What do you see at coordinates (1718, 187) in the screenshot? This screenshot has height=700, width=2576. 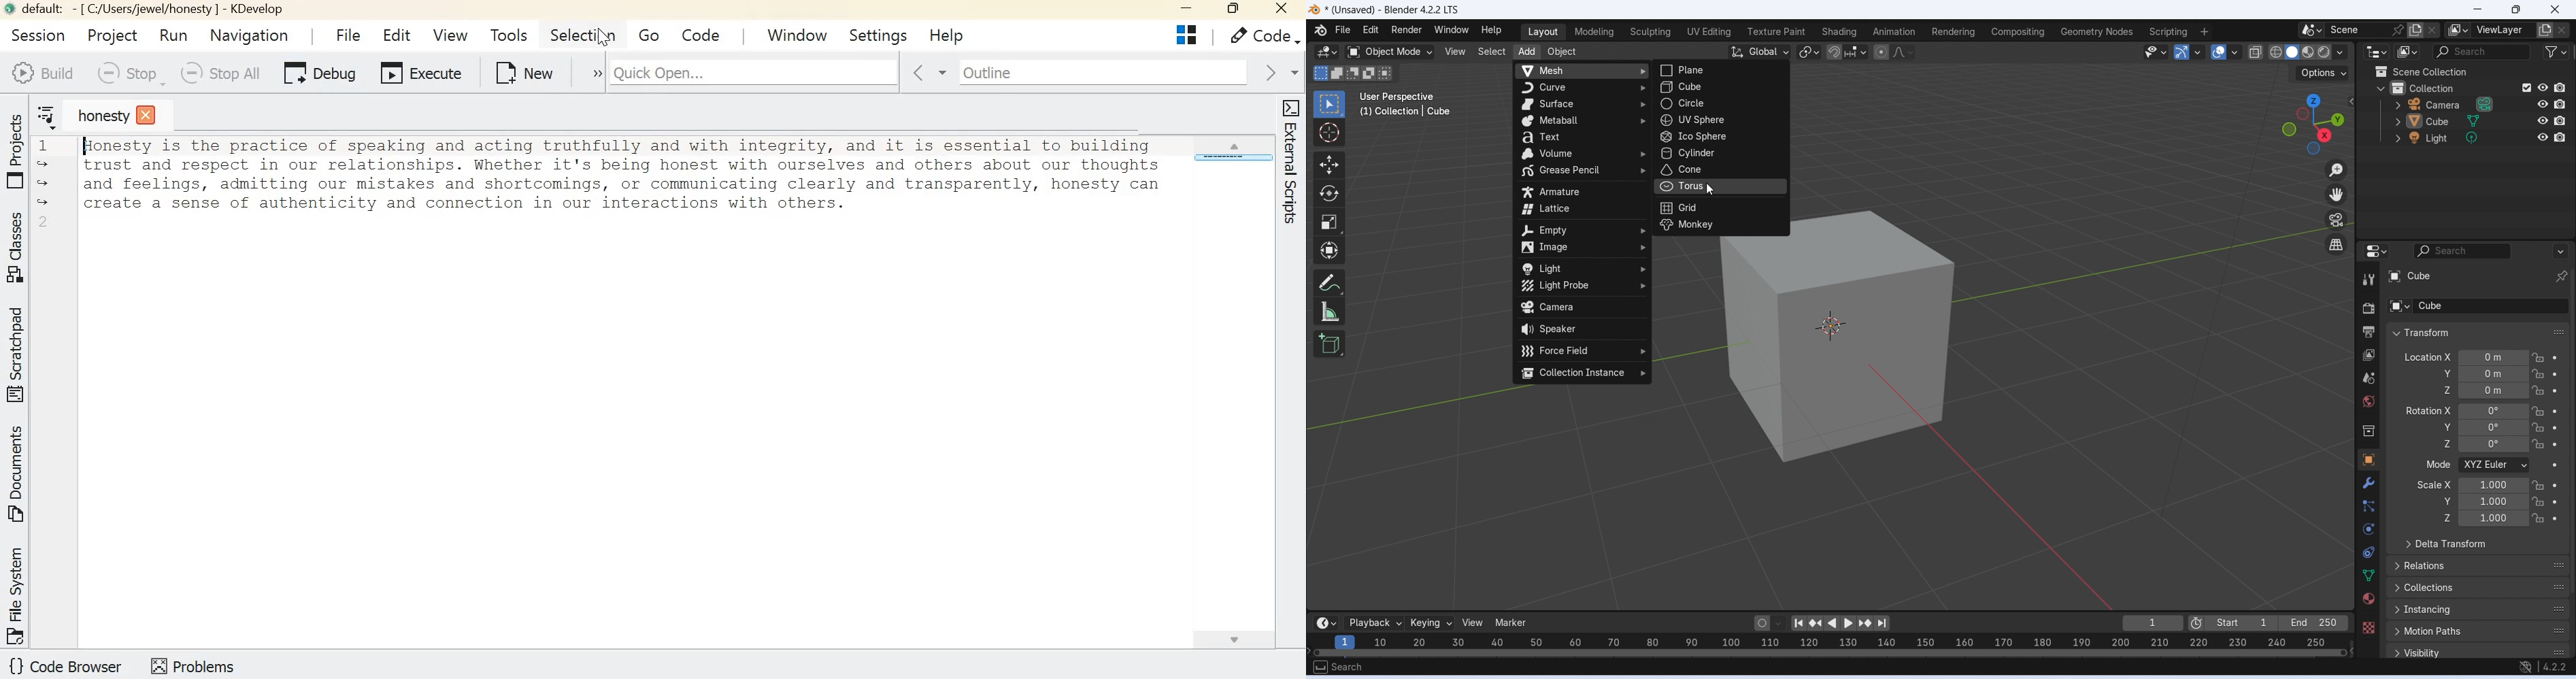 I see `torus` at bounding box center [1718, 187].